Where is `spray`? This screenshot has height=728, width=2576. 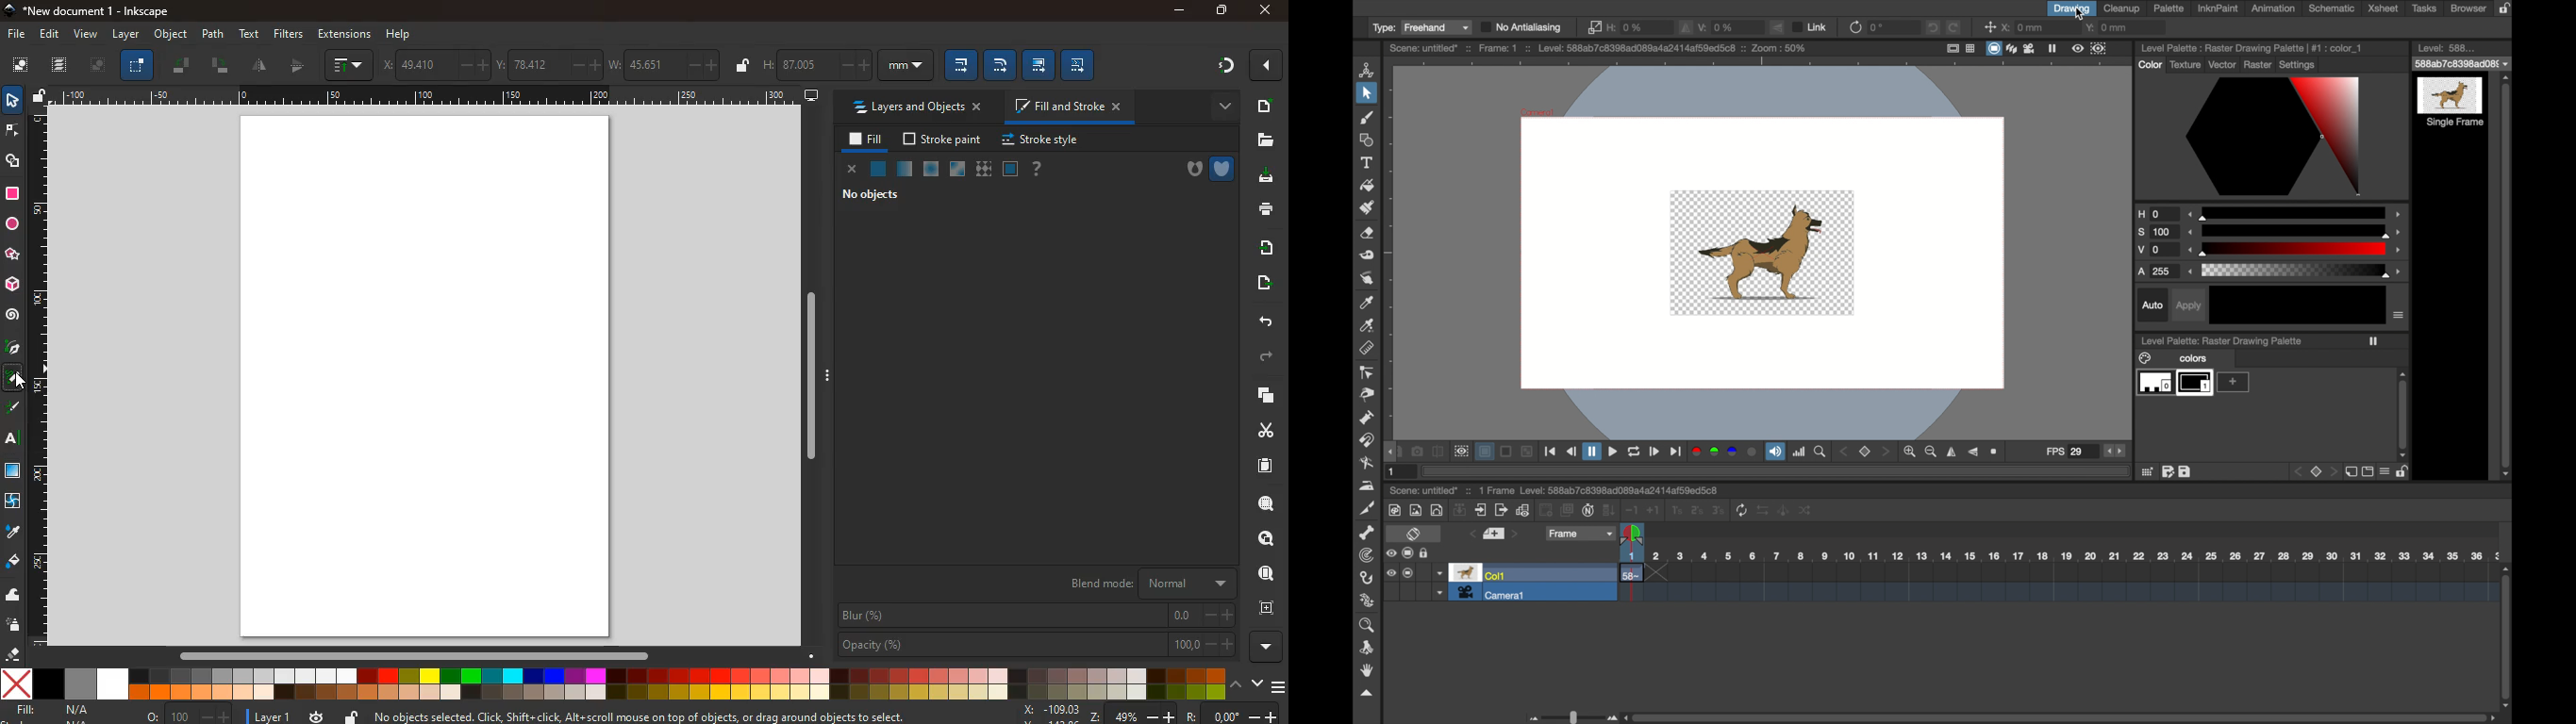 spray is located at coordinates (14, 626).